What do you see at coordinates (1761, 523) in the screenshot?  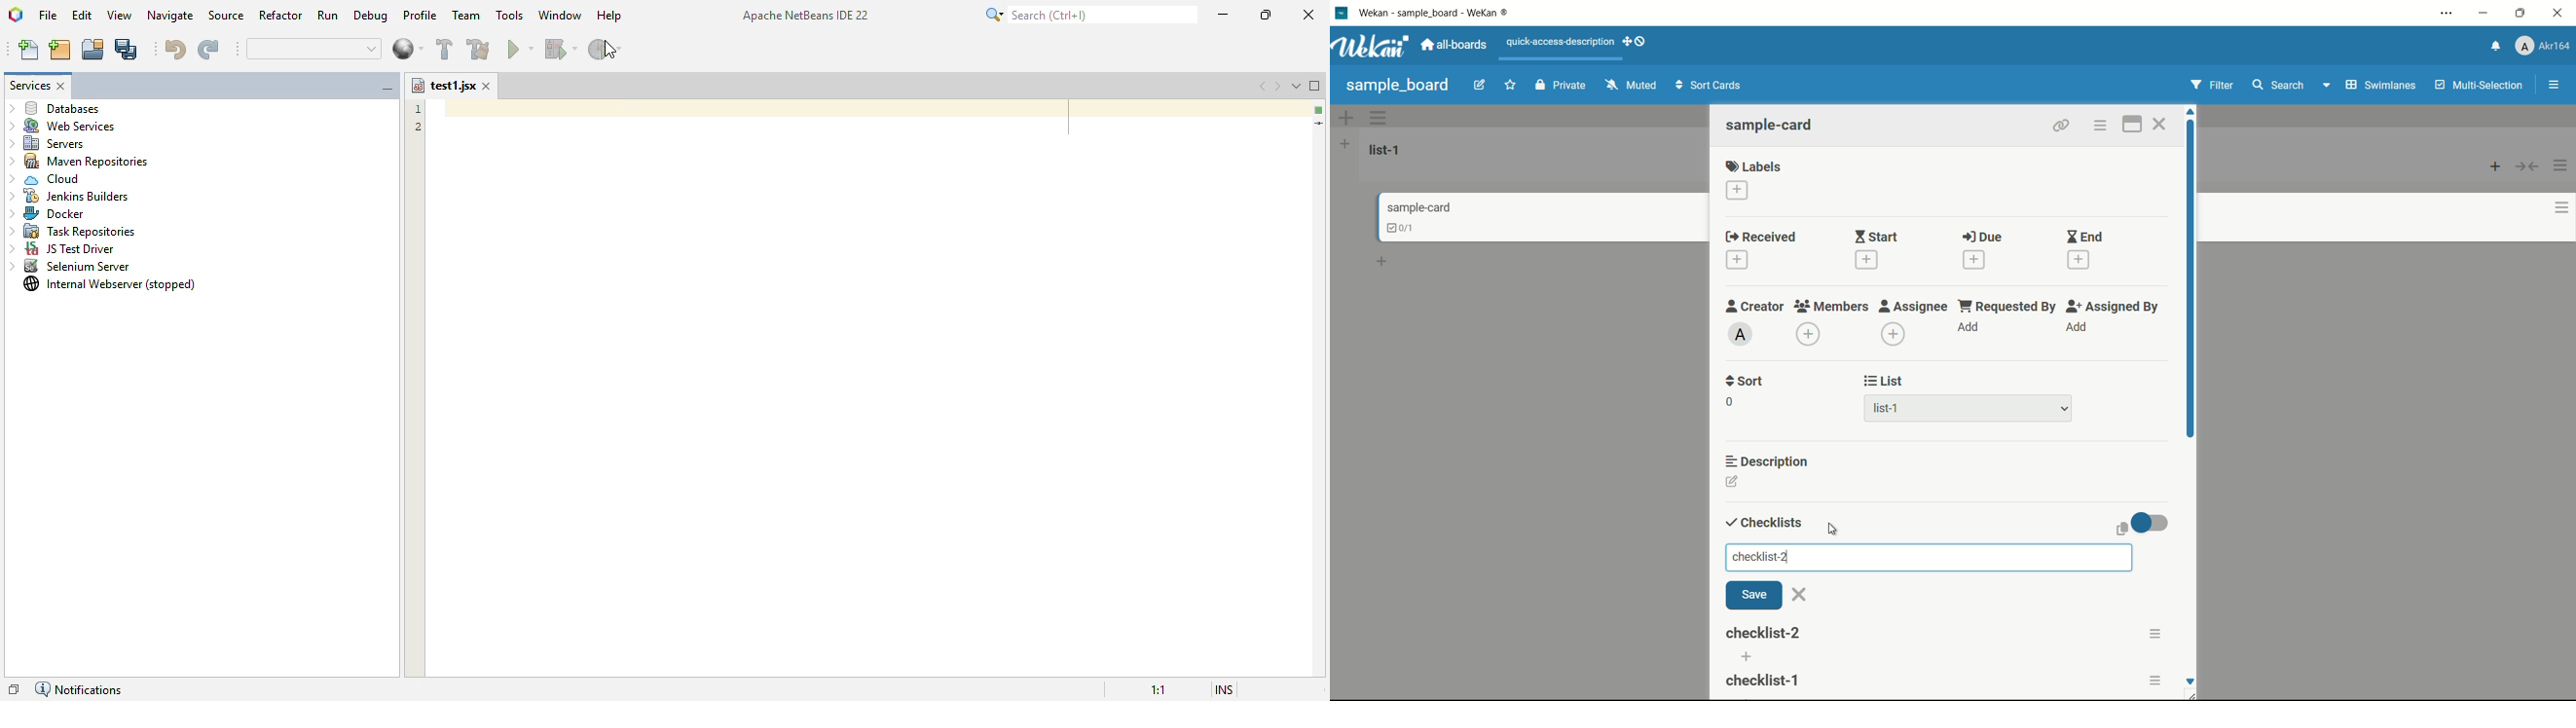 I see `checklist` at bounding box center [1761, 523].